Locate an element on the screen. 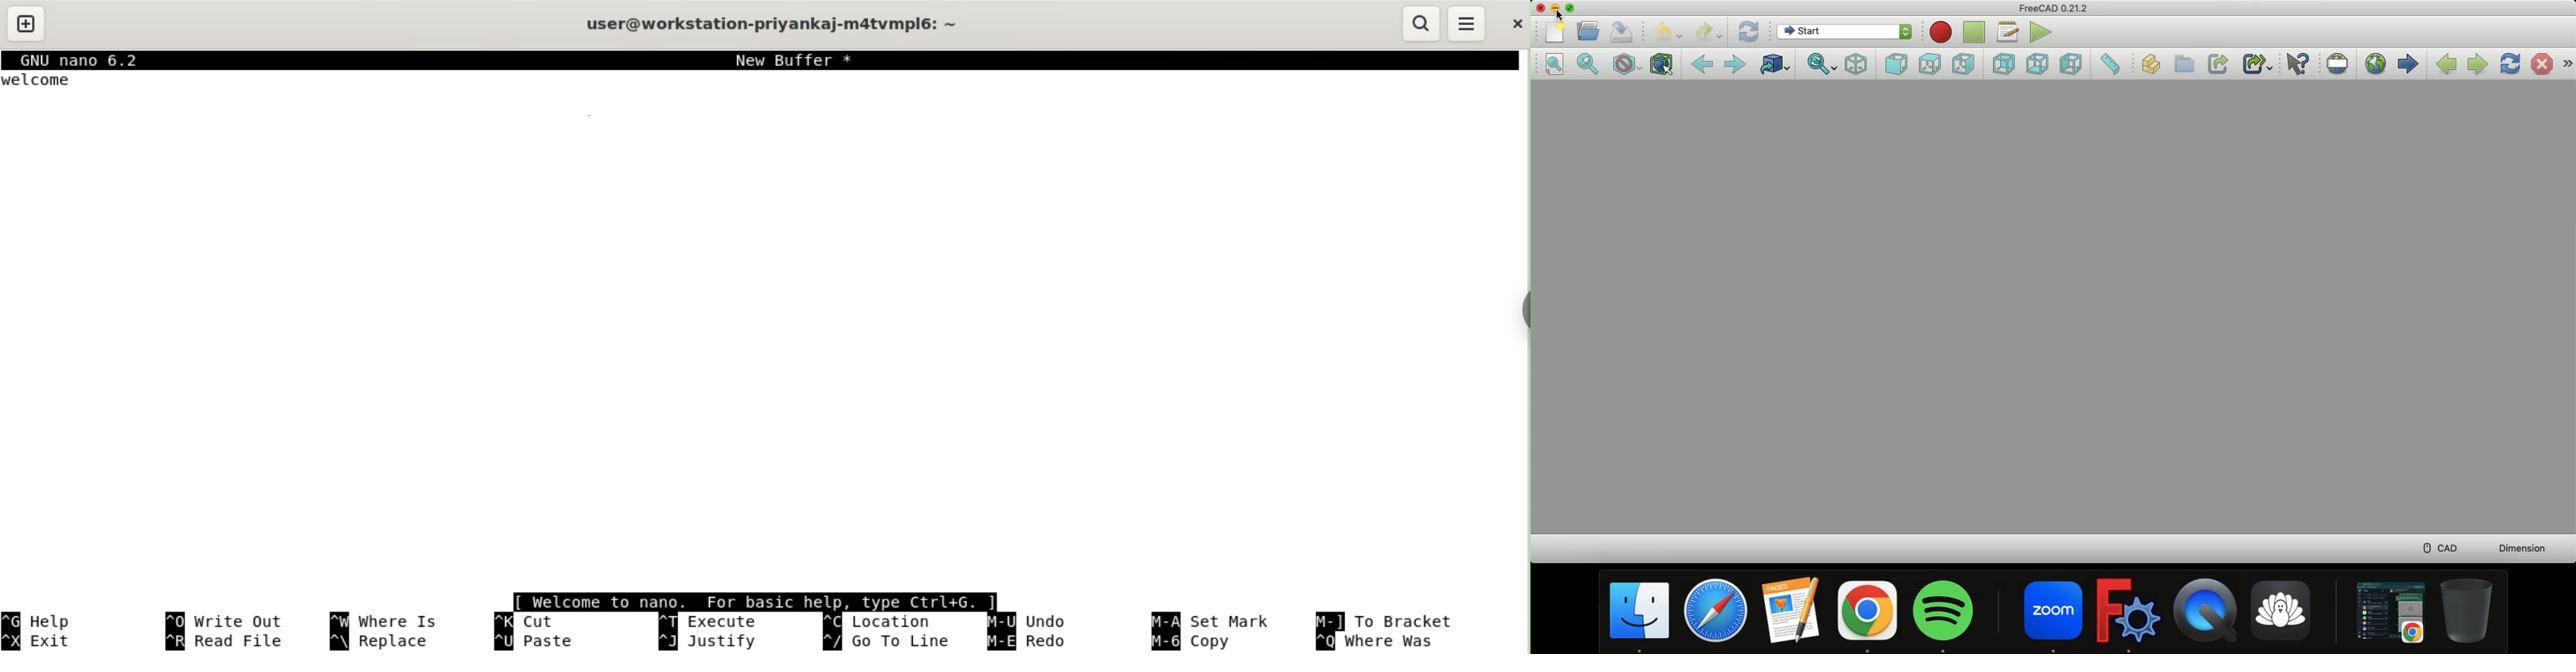 The image size is (2576, 672). Next page is located at coordinates (2478, 61).